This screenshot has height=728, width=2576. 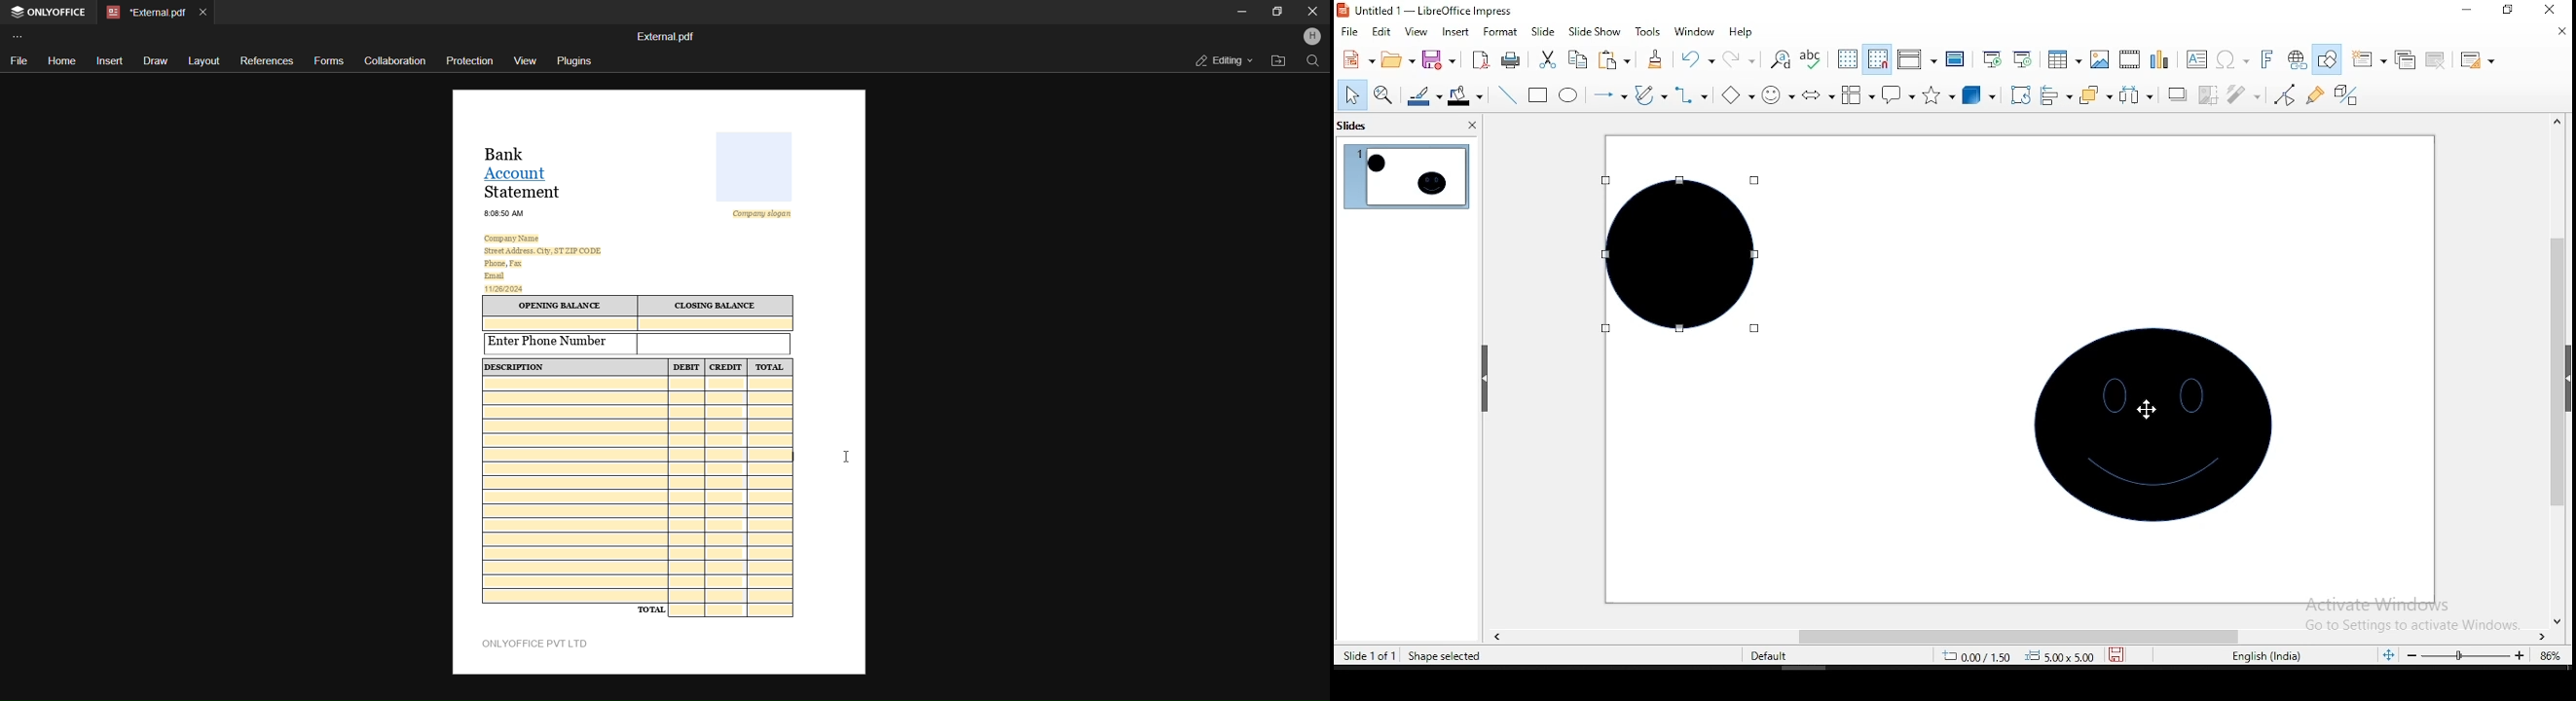 What do you see at coordinates (1776, 94) in the screenshot?
I see `symbol shapes` at bounding box center [1776, 94].